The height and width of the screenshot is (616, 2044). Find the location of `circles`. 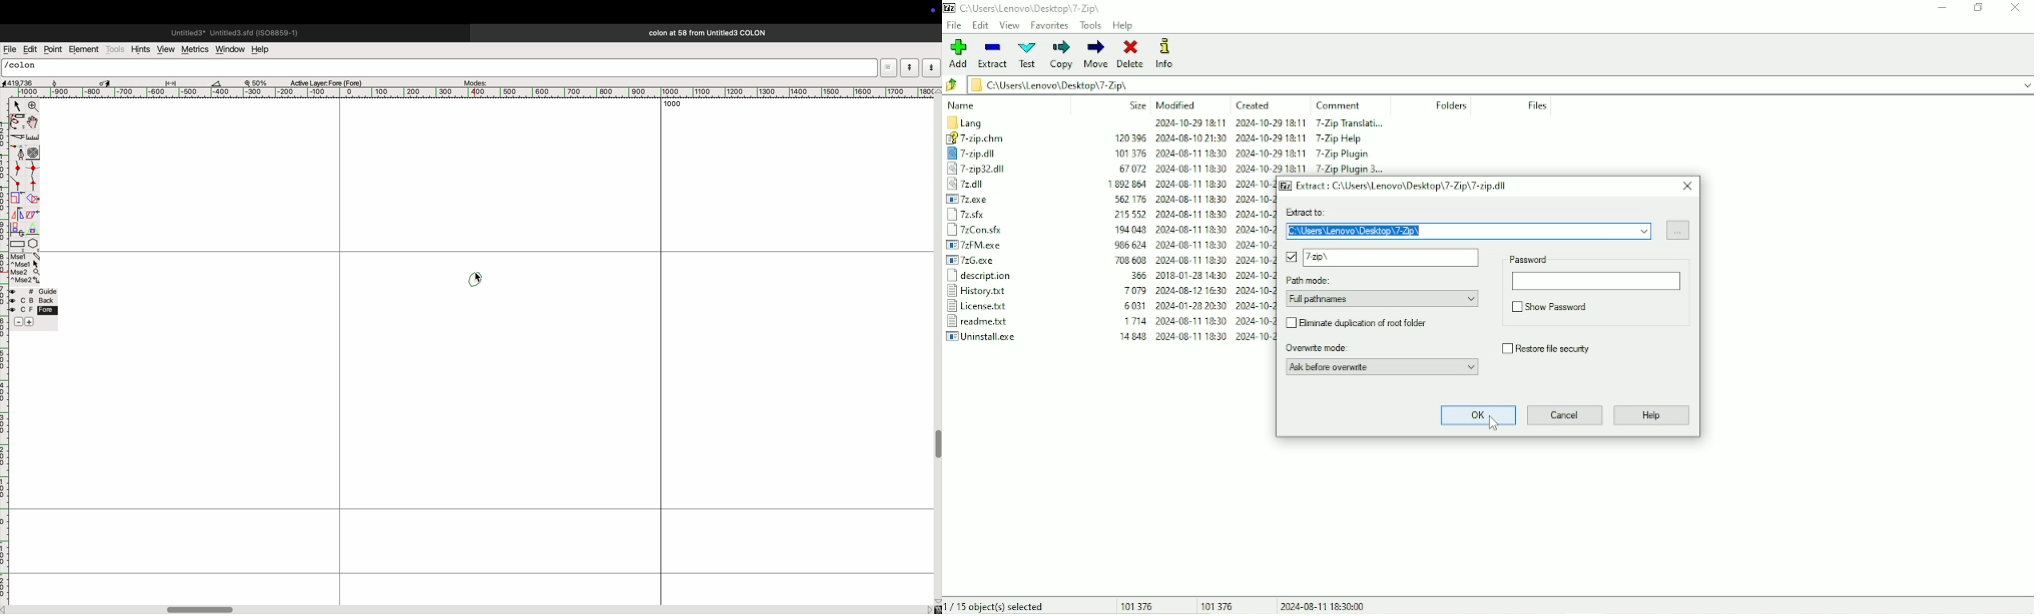

circles is located at coordinates (35, 151).